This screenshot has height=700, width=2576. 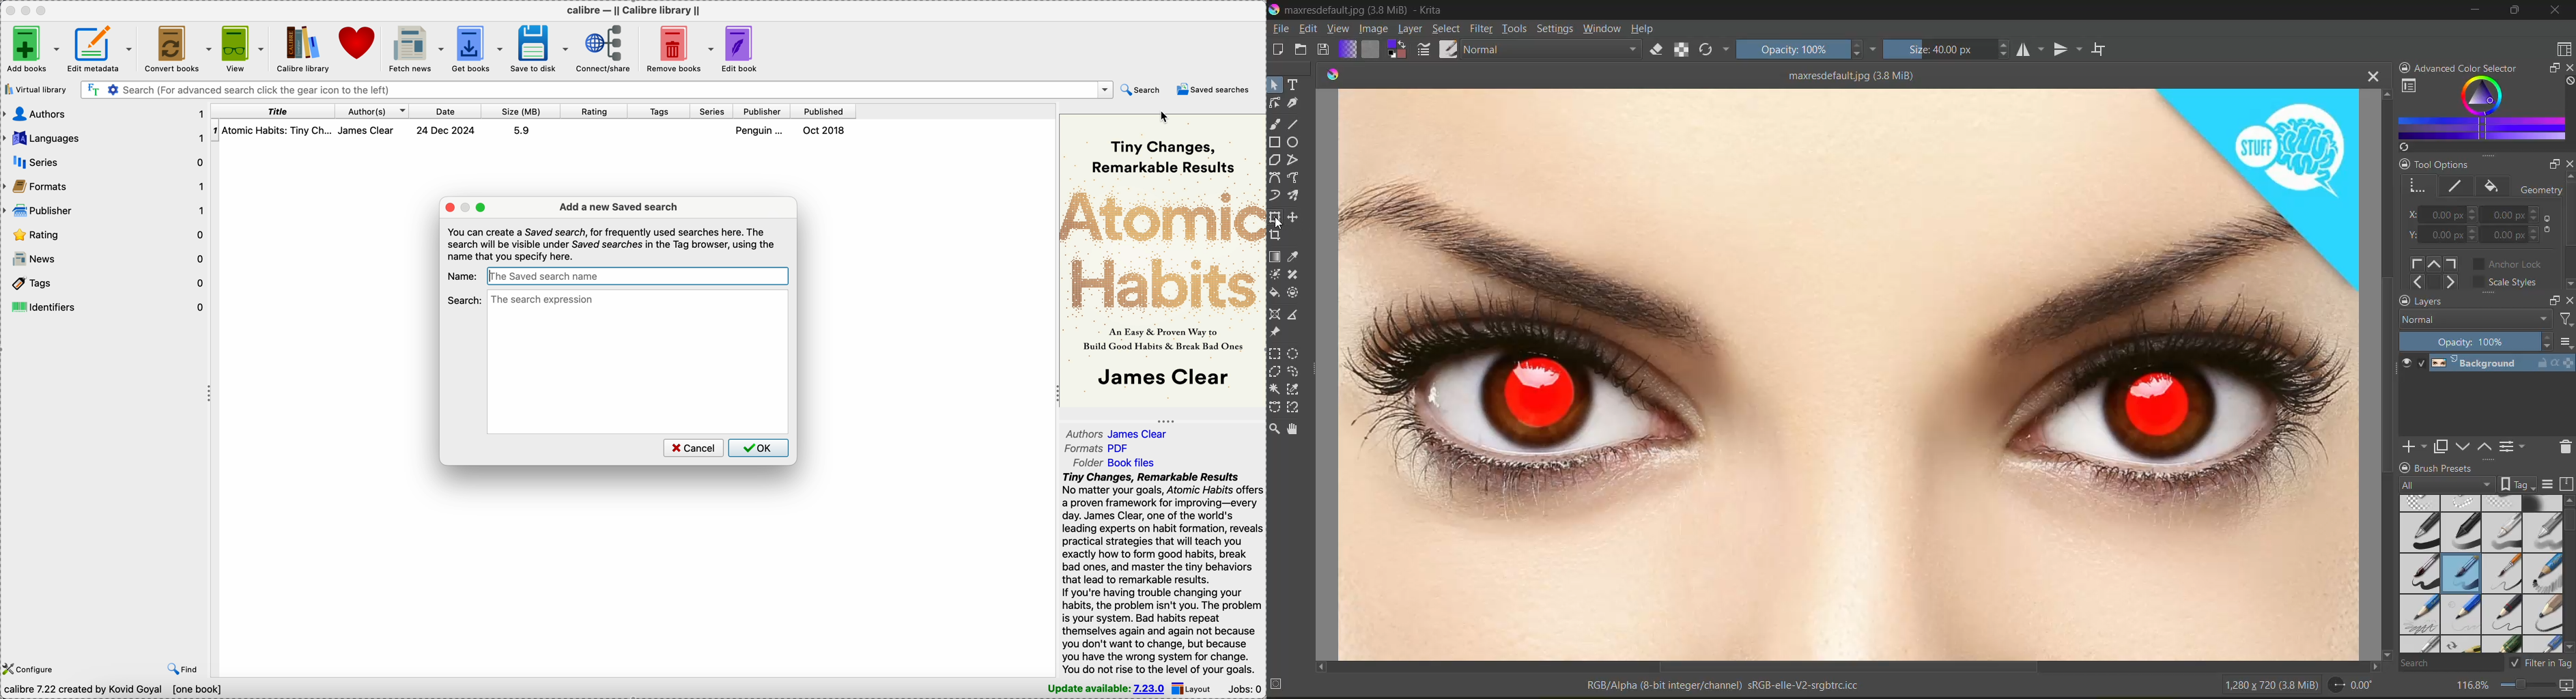 I want to click on title, so click(x=273, y=111).